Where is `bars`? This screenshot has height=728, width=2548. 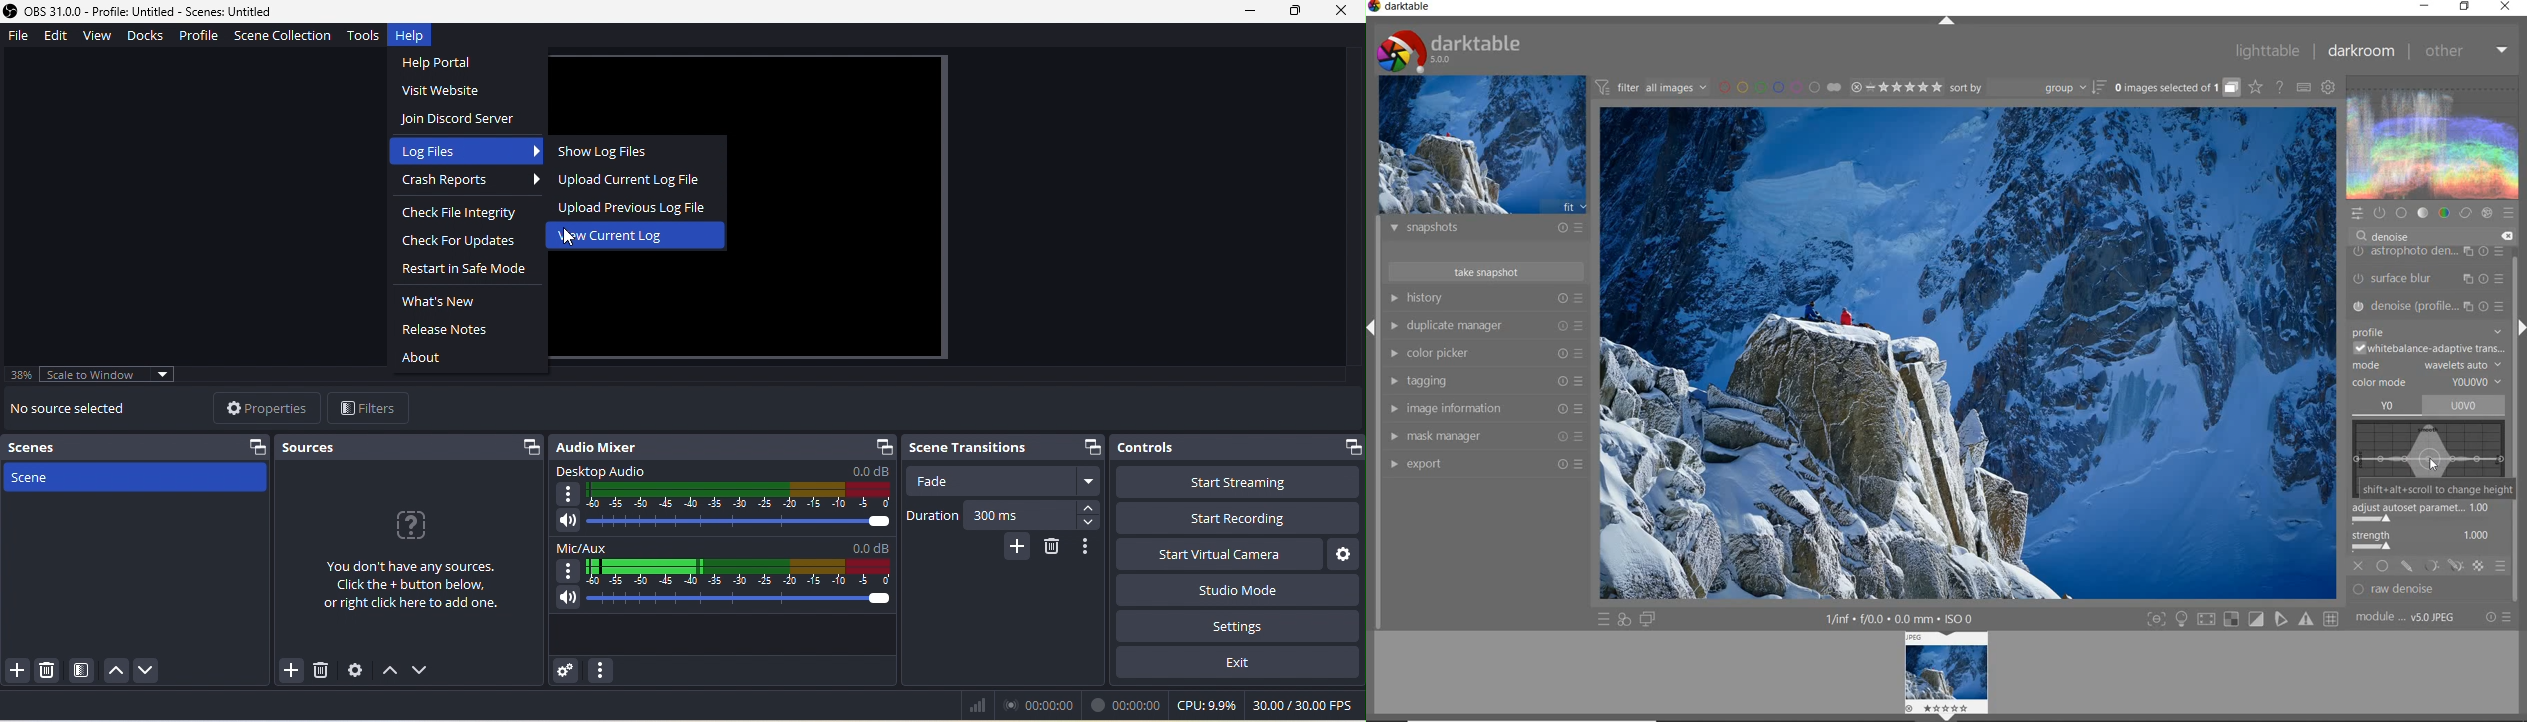 bars is located at coordinates (976, 705).